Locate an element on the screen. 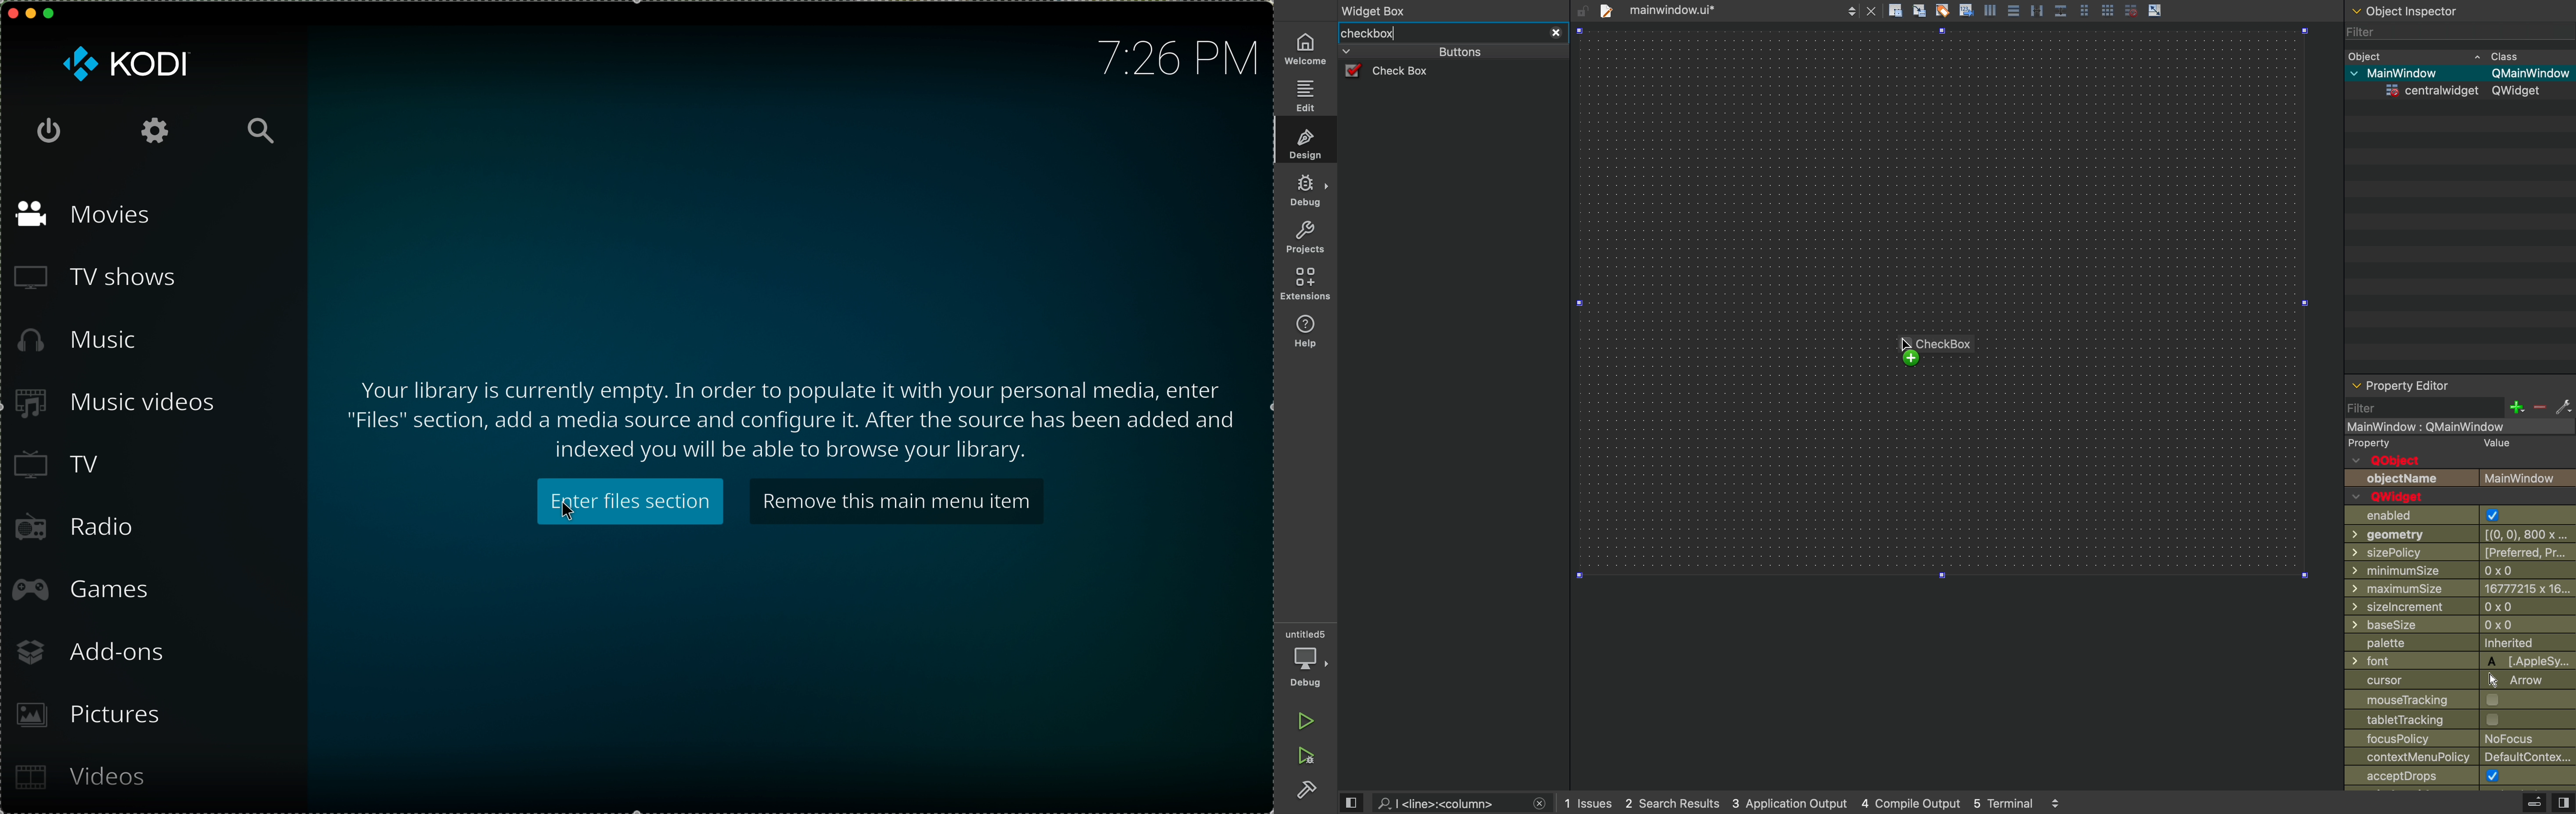 This screenshot has width=2576, height=840. click on enter files section button is located at coordinates (630, 504).